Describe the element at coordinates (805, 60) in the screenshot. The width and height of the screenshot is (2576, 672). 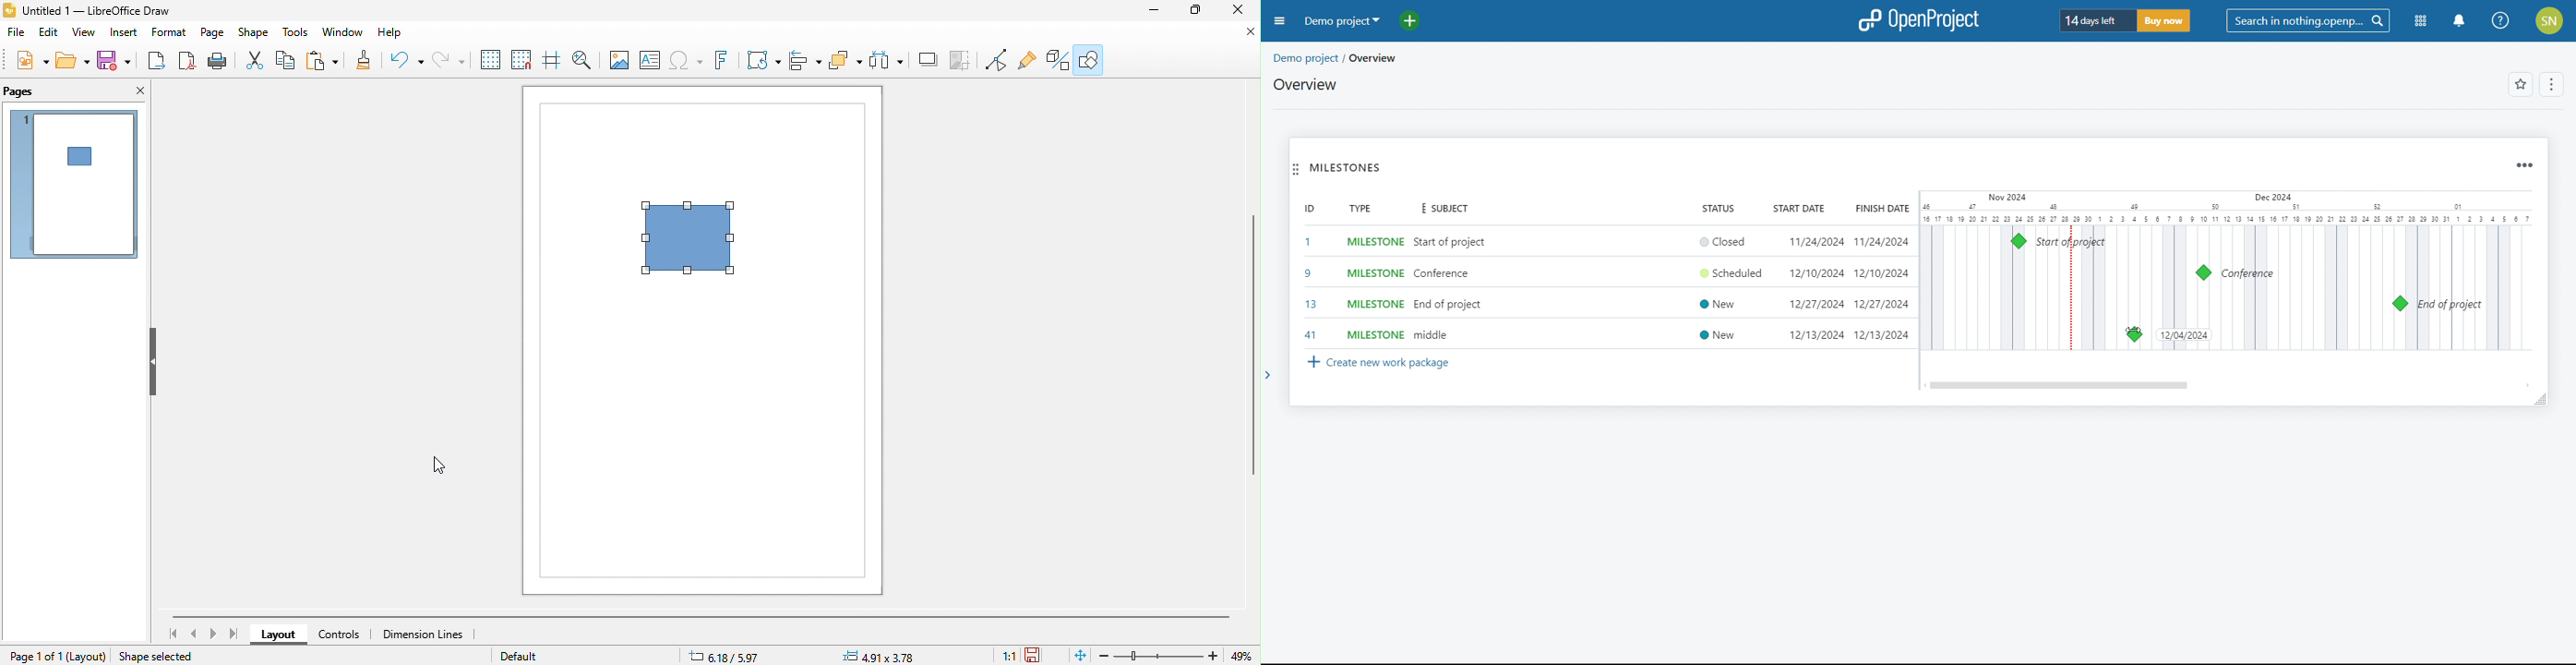
I see `align object` at that location.